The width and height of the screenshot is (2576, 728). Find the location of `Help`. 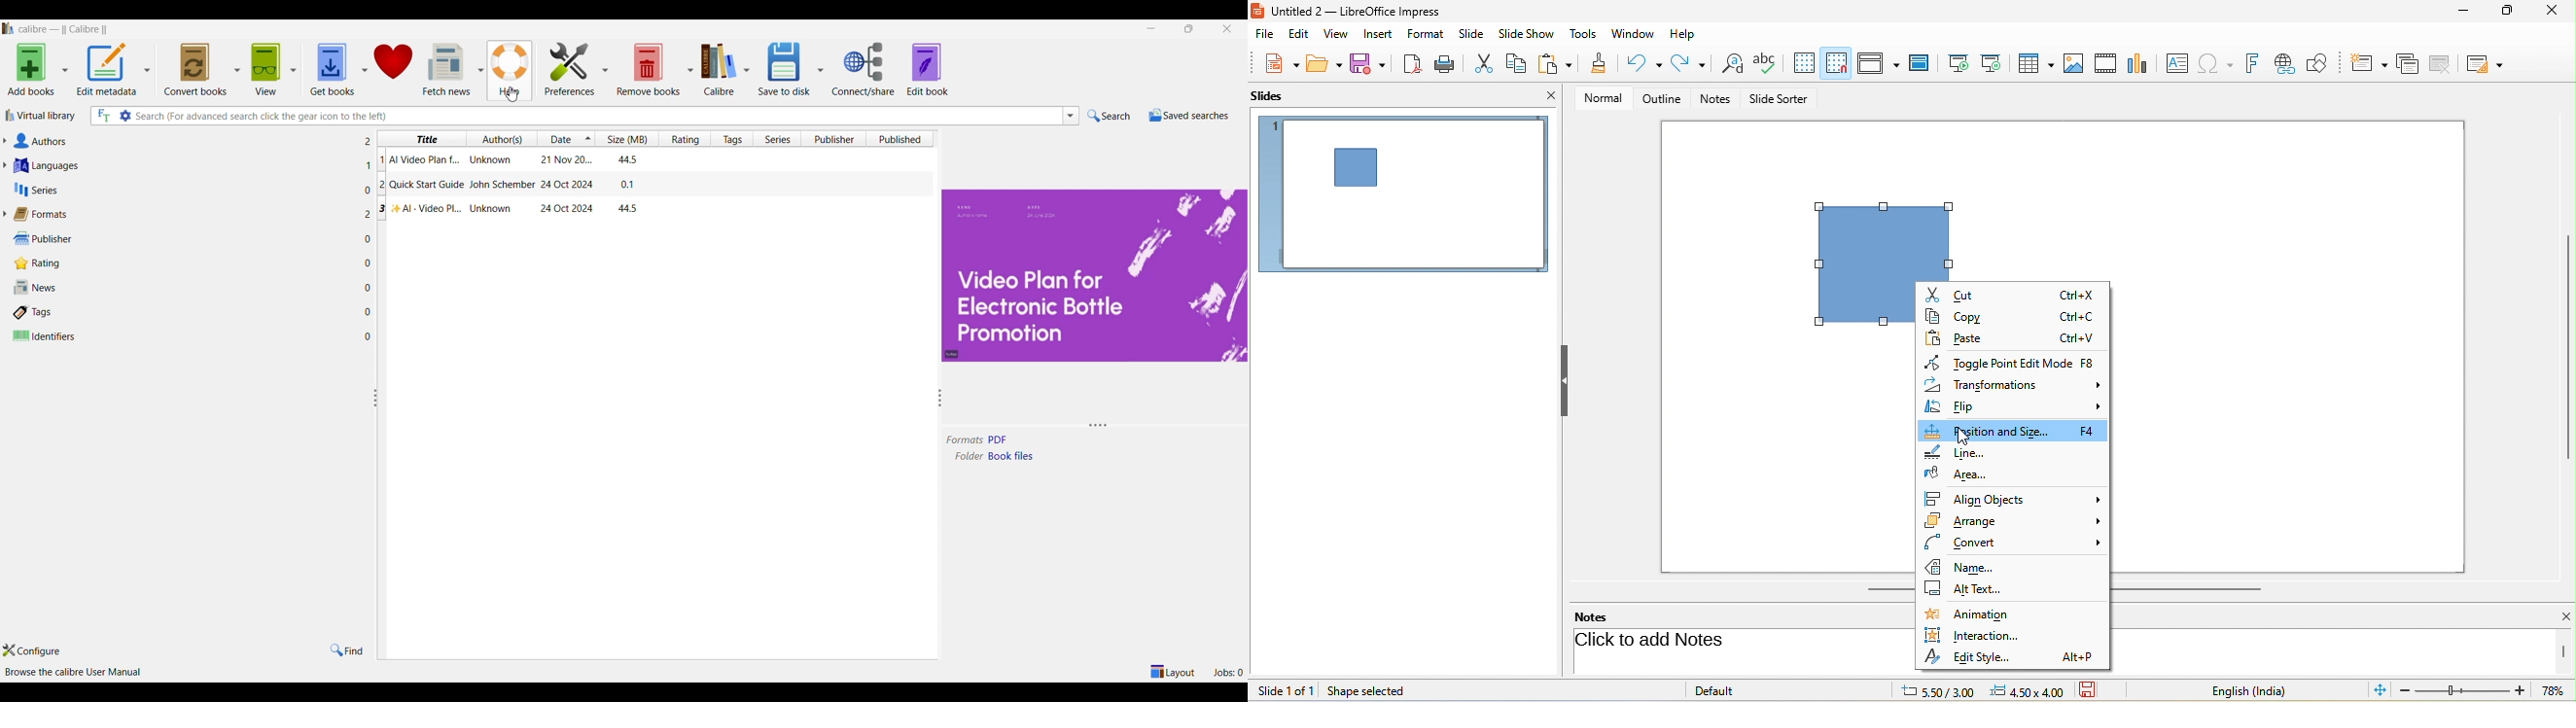

Help is located at coordinates (510, 71).